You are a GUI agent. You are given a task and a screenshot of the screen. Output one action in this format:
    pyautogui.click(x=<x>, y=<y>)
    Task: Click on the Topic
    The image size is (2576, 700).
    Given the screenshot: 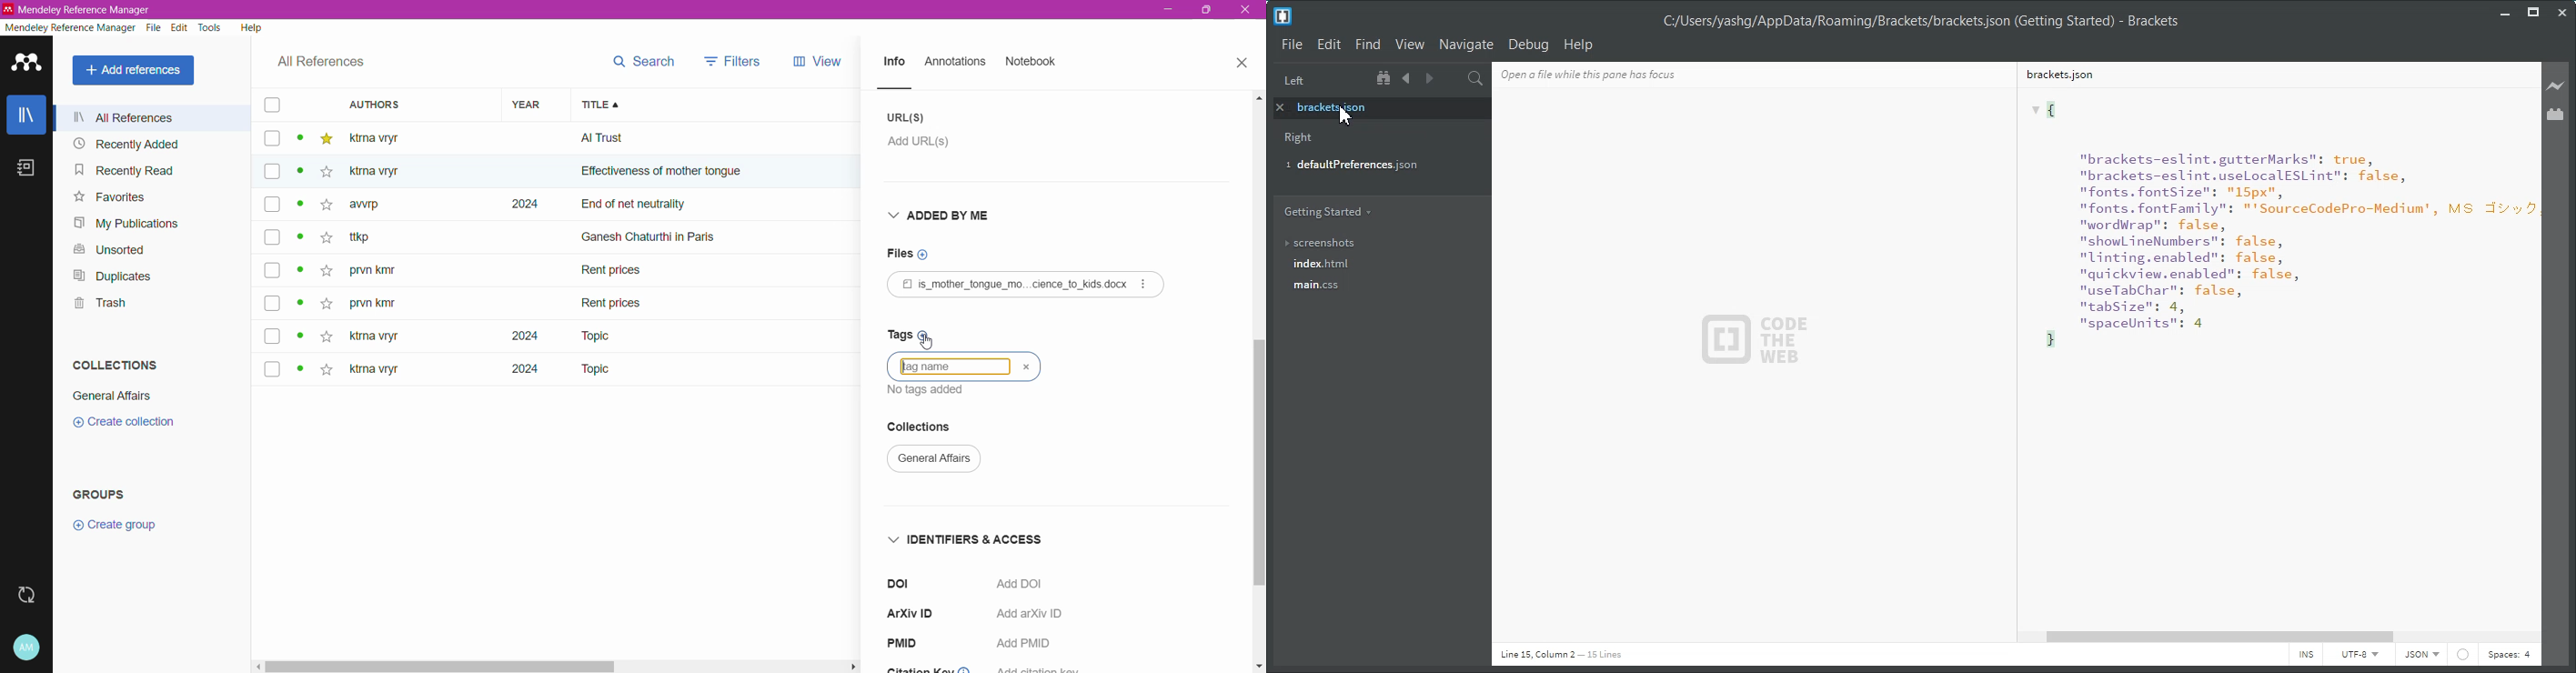 What is the action you would take?
    pyautogui.click(x=587, y=336)
    